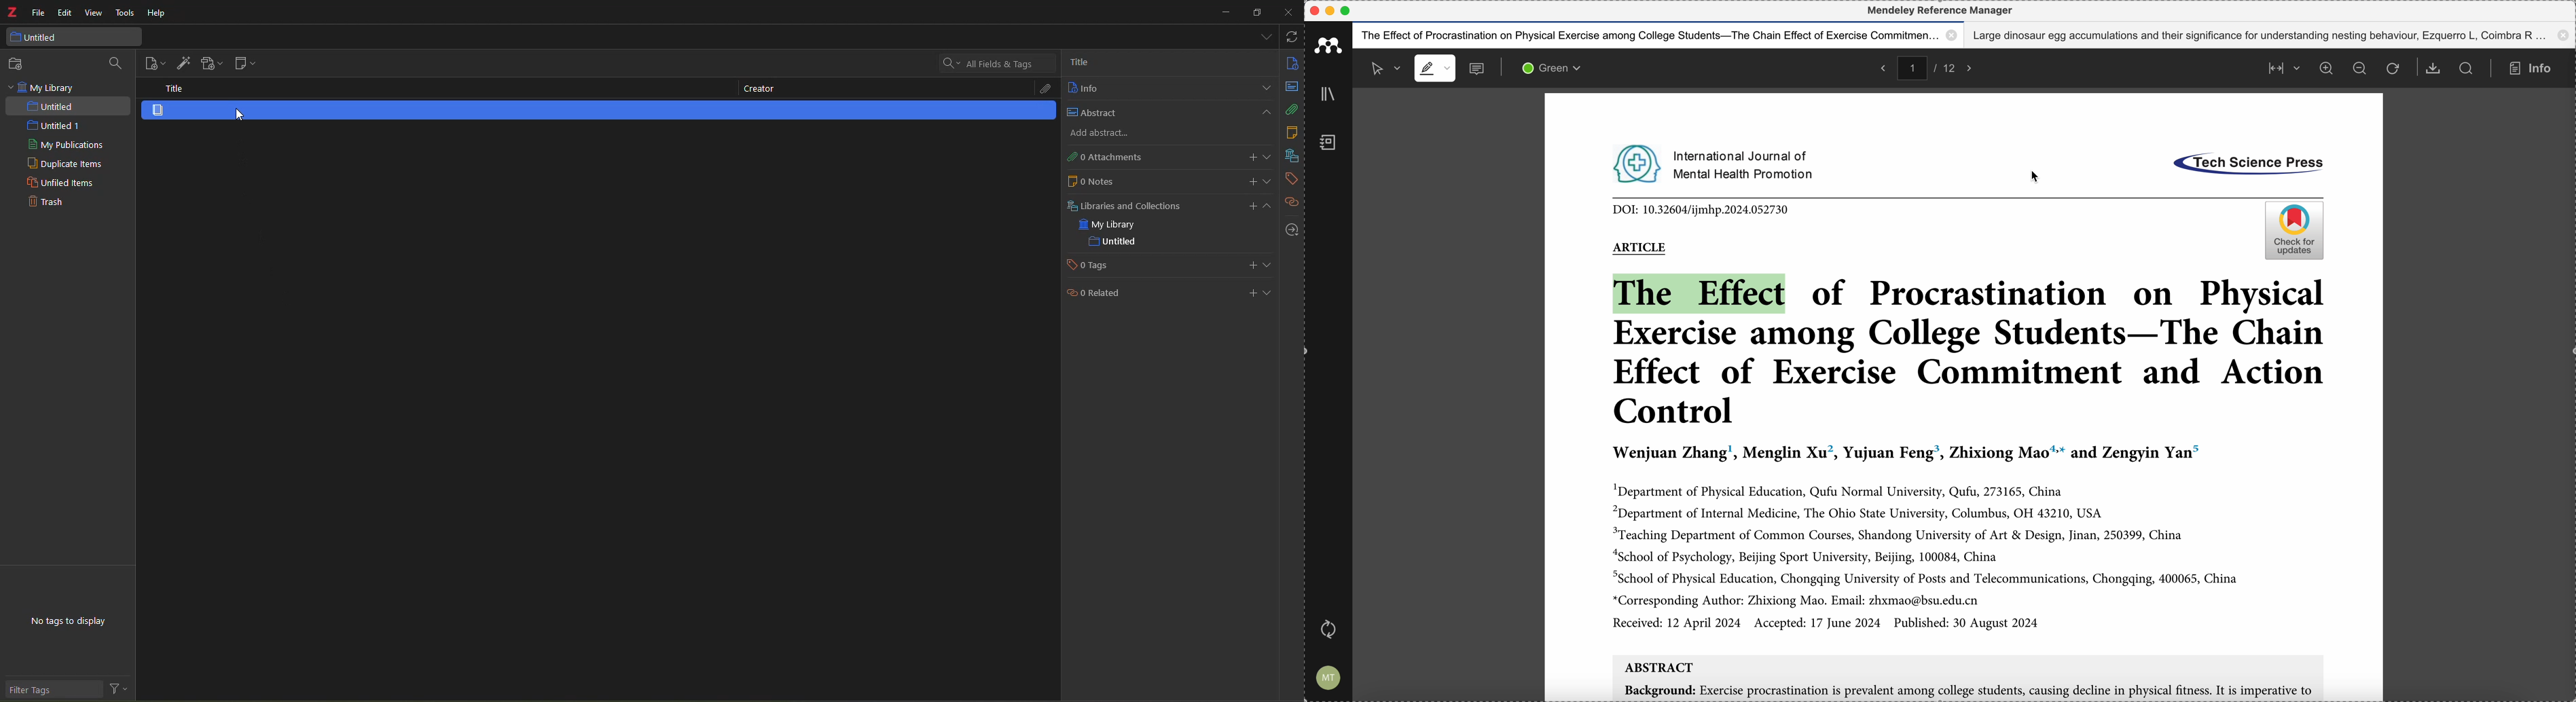  Describe the element at coordinates (155, 14) in the screenshot. I see `help` at that location.